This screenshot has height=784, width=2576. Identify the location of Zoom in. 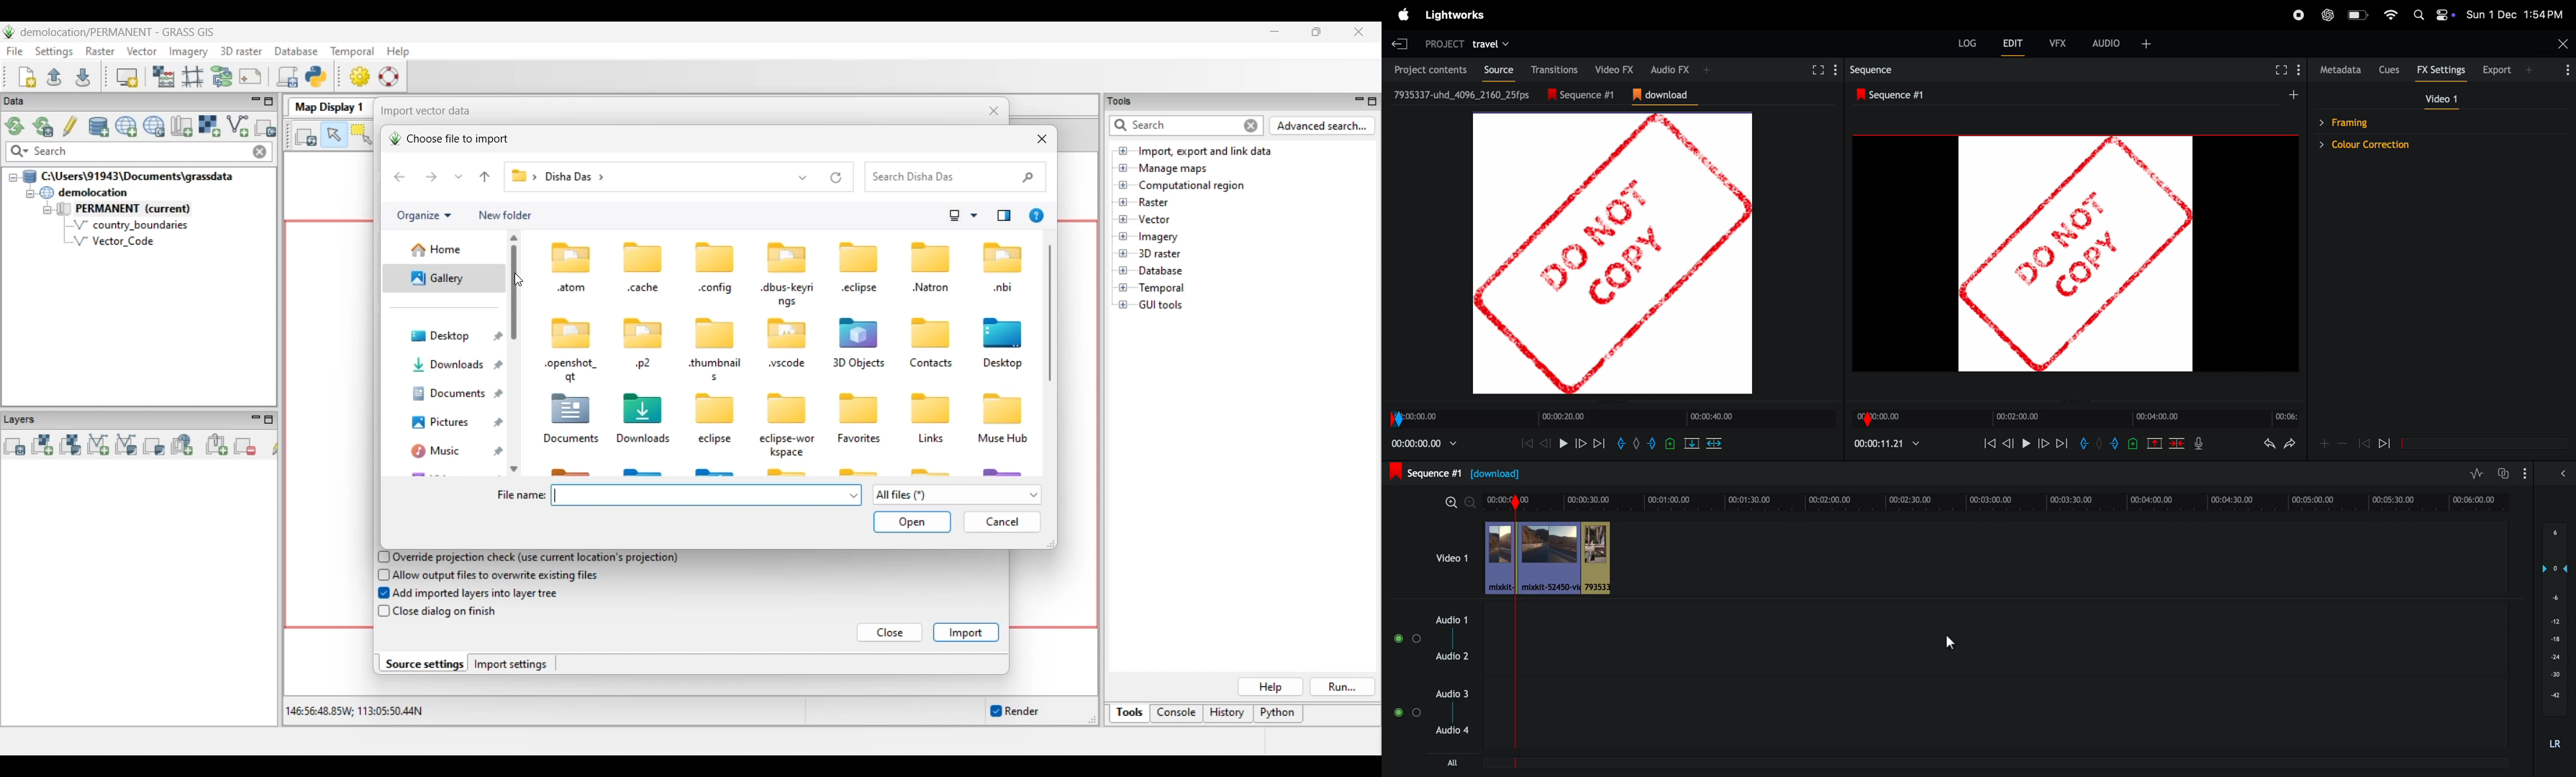
(1451, 502).